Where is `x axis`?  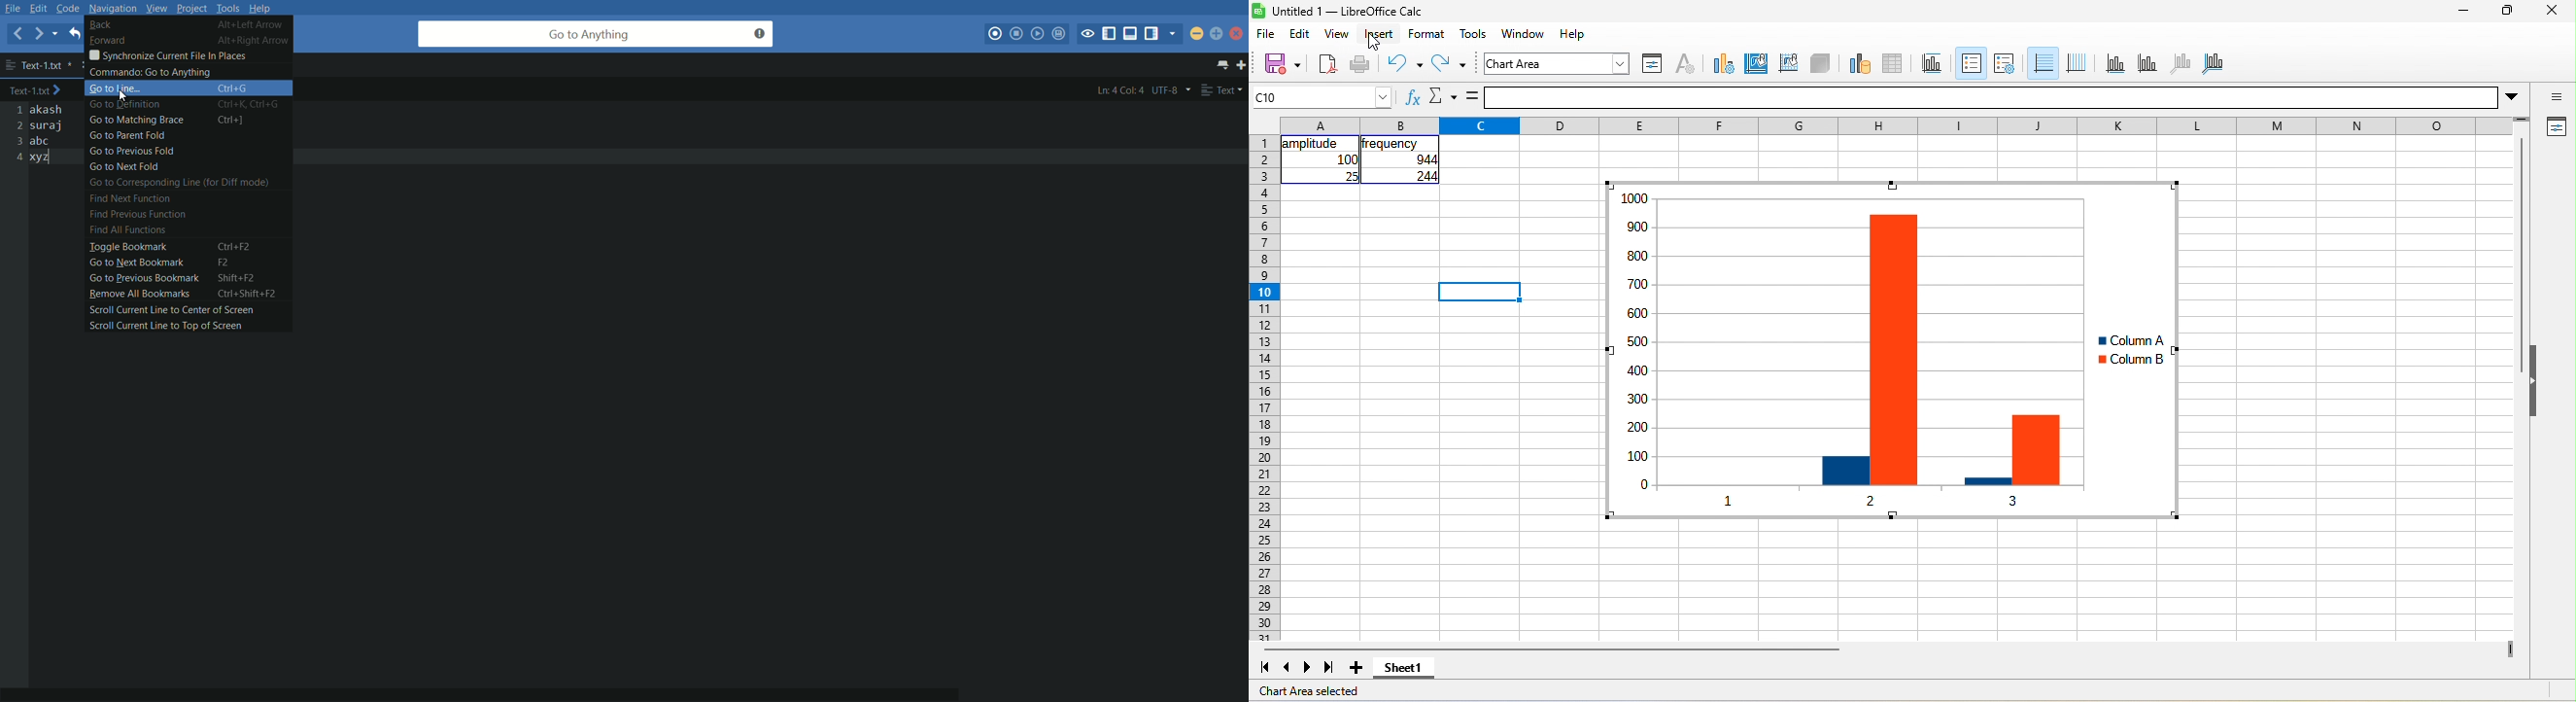 x axis is located at coordinates (2113, 63).